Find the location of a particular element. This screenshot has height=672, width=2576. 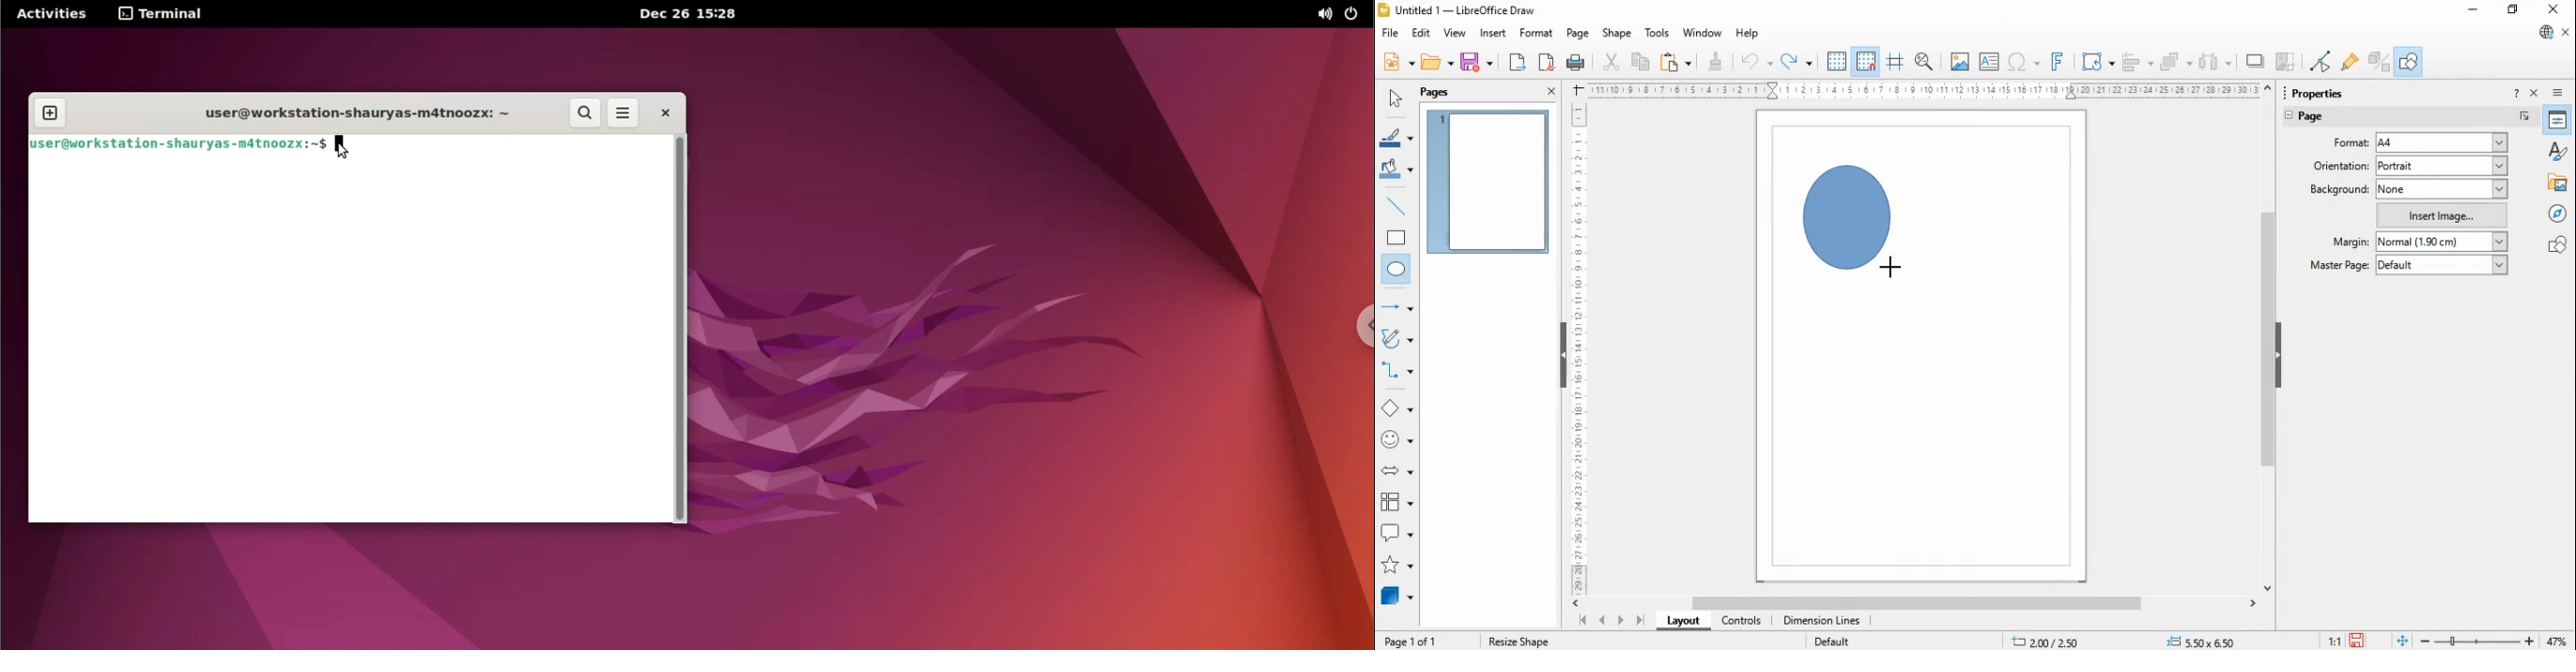

Hide is located at coordinates (1563, 357).